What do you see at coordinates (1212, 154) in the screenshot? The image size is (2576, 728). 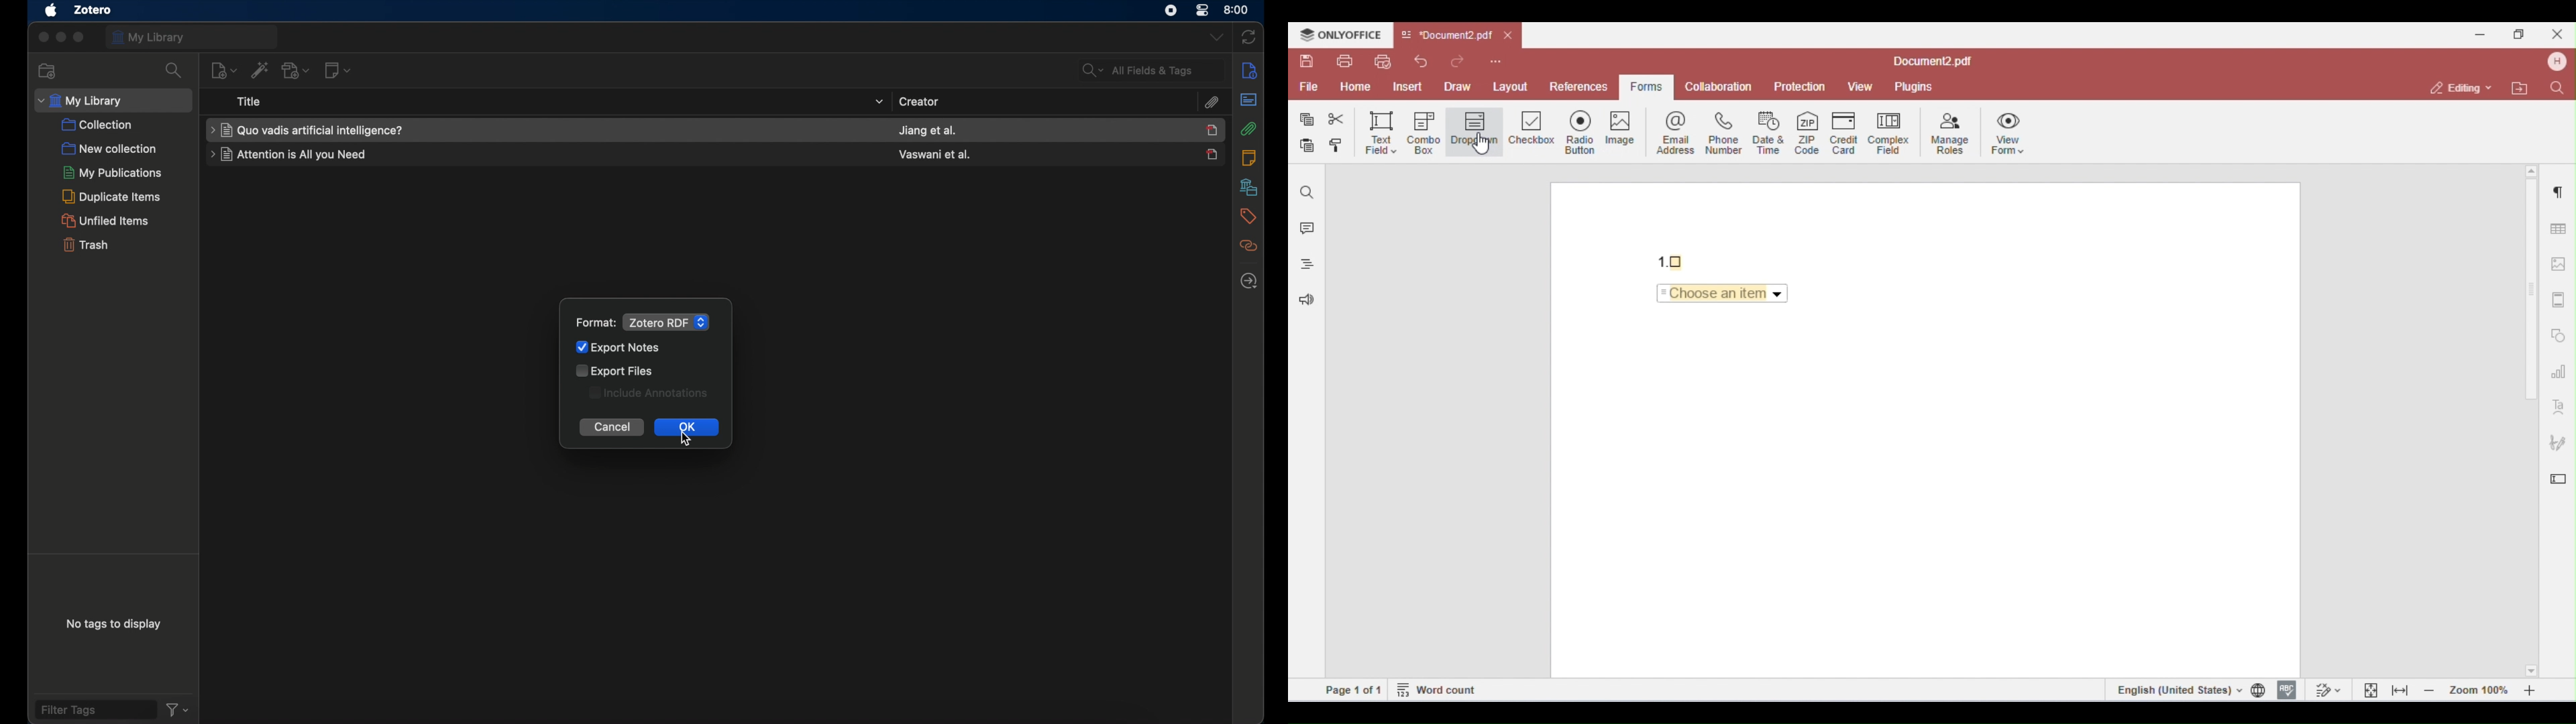 I see `item unselected` at bounding box center [1212, 154].